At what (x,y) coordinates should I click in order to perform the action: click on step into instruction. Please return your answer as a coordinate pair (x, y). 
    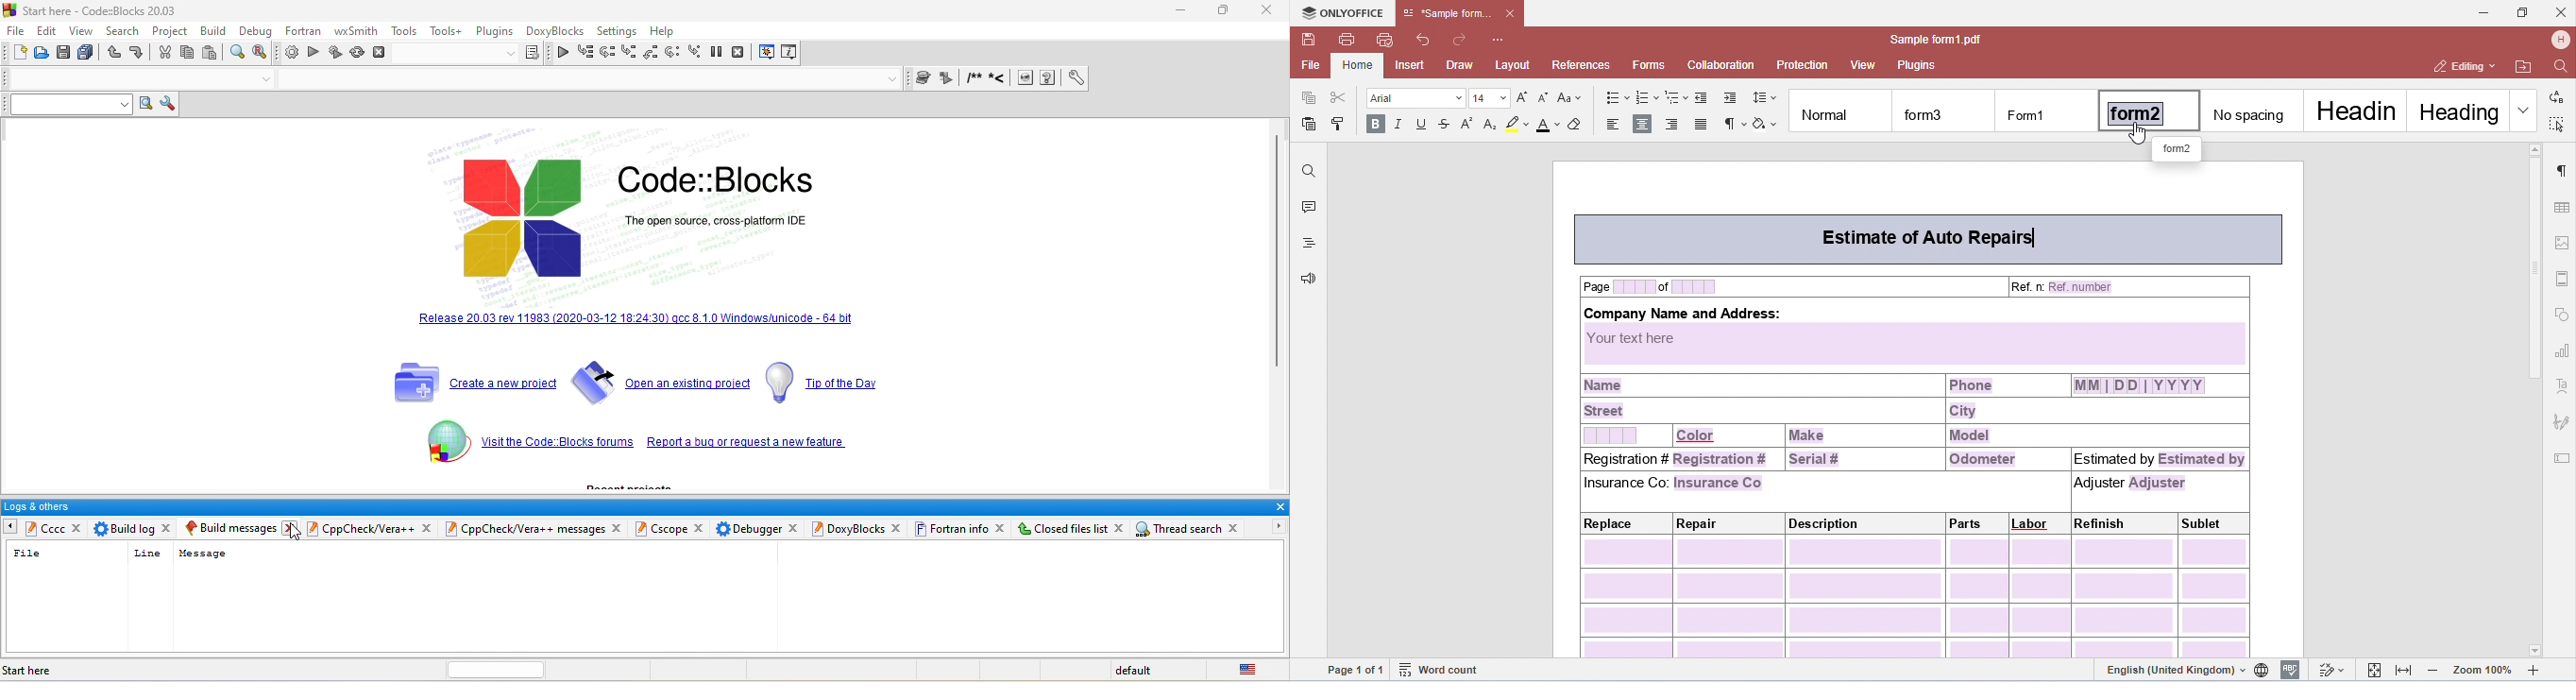
    Looking at the image, I should click on (695, 54).